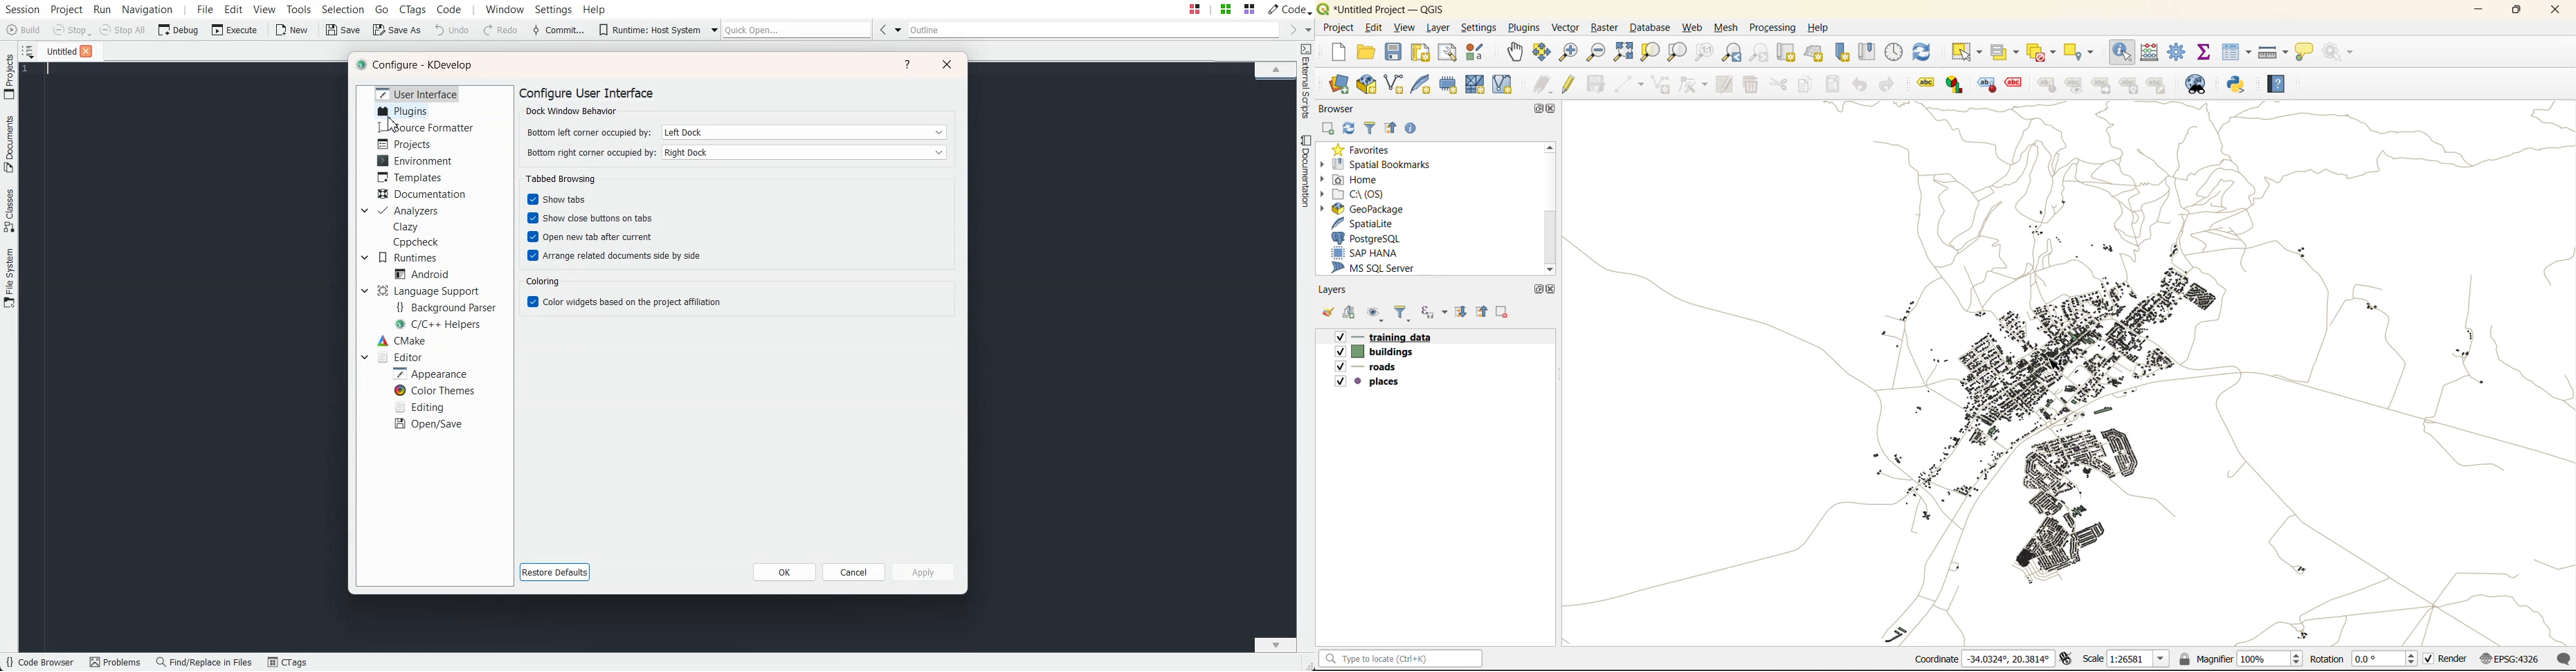  I want to click on magnifier(100%), so click(2238, 659).